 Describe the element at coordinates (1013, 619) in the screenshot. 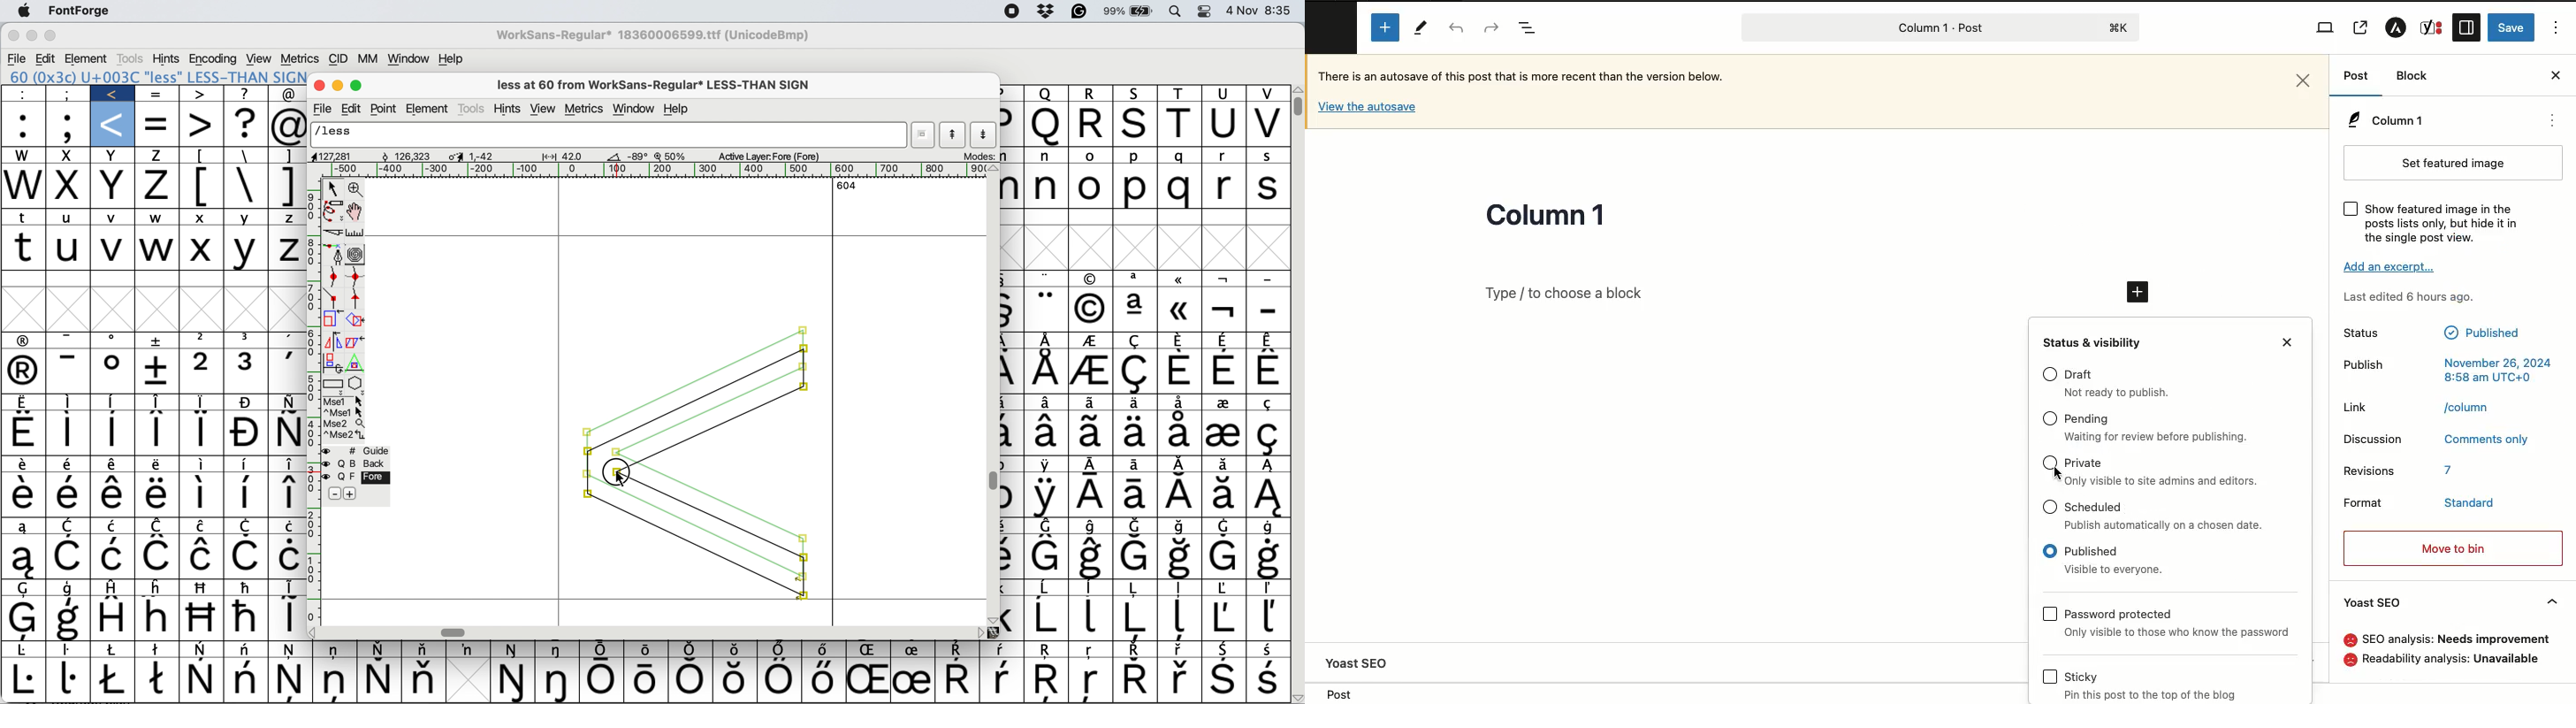

I see `Symbol` at that location.